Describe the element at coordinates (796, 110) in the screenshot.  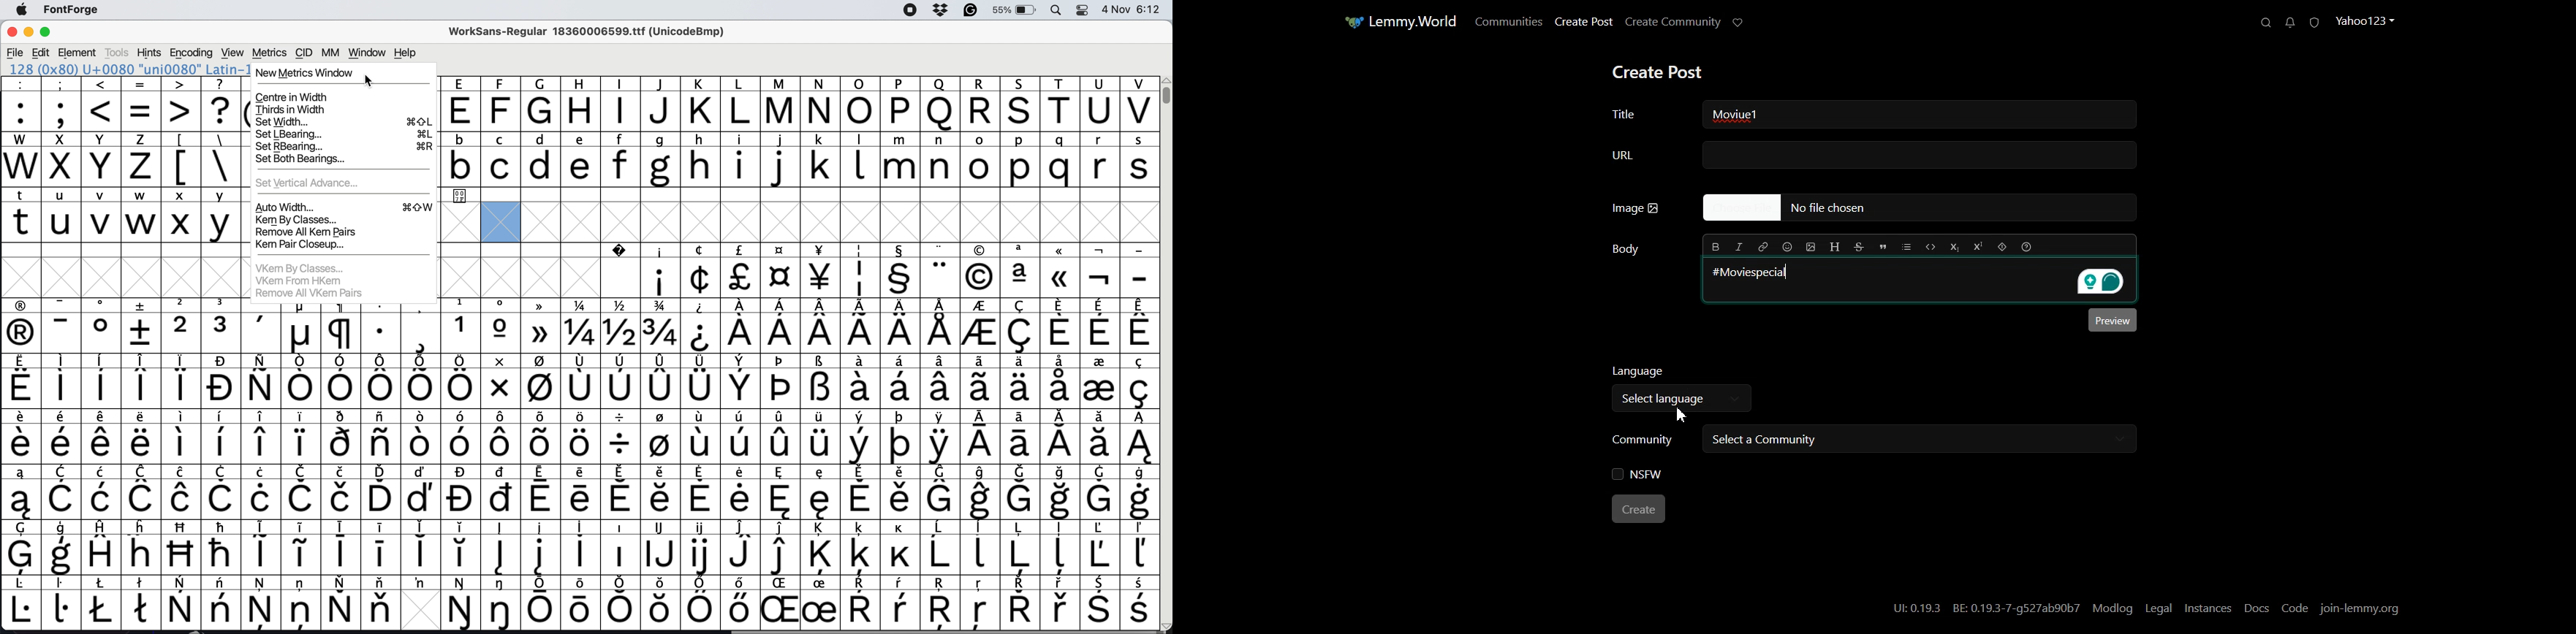
I see `uppercase letters` at that location.